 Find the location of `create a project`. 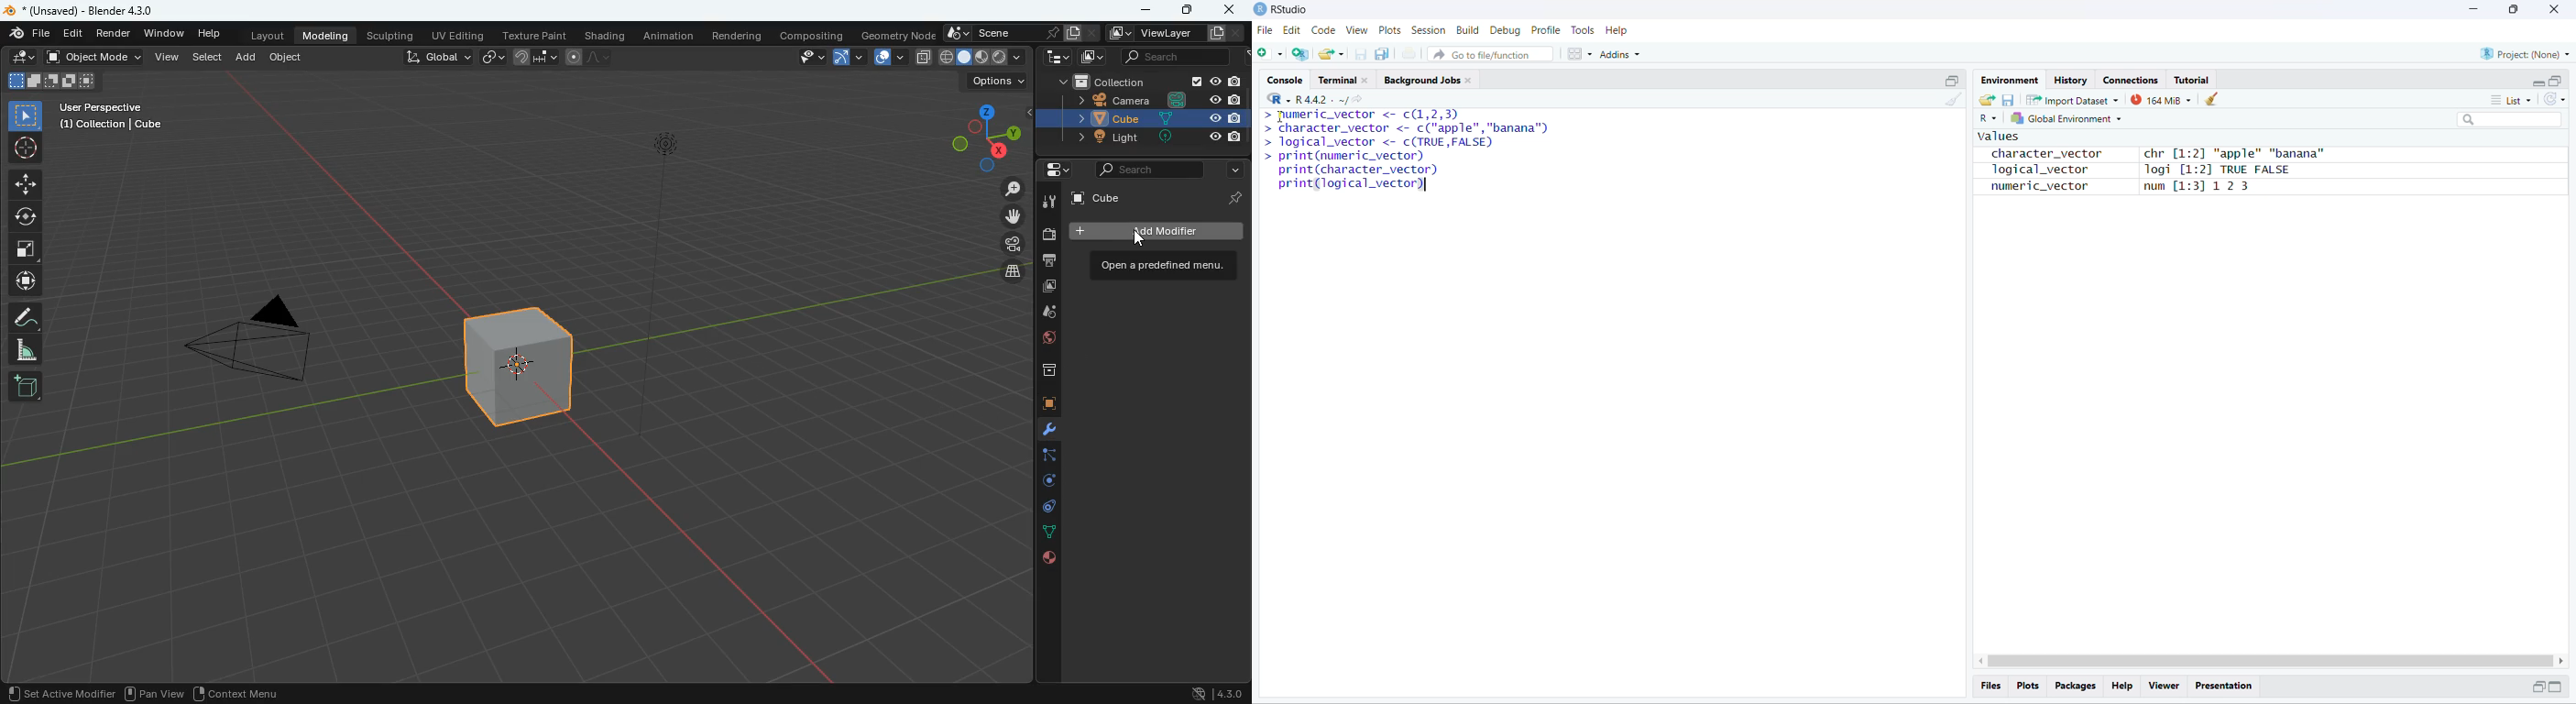

create a project is located at coordinates (1299, 54).